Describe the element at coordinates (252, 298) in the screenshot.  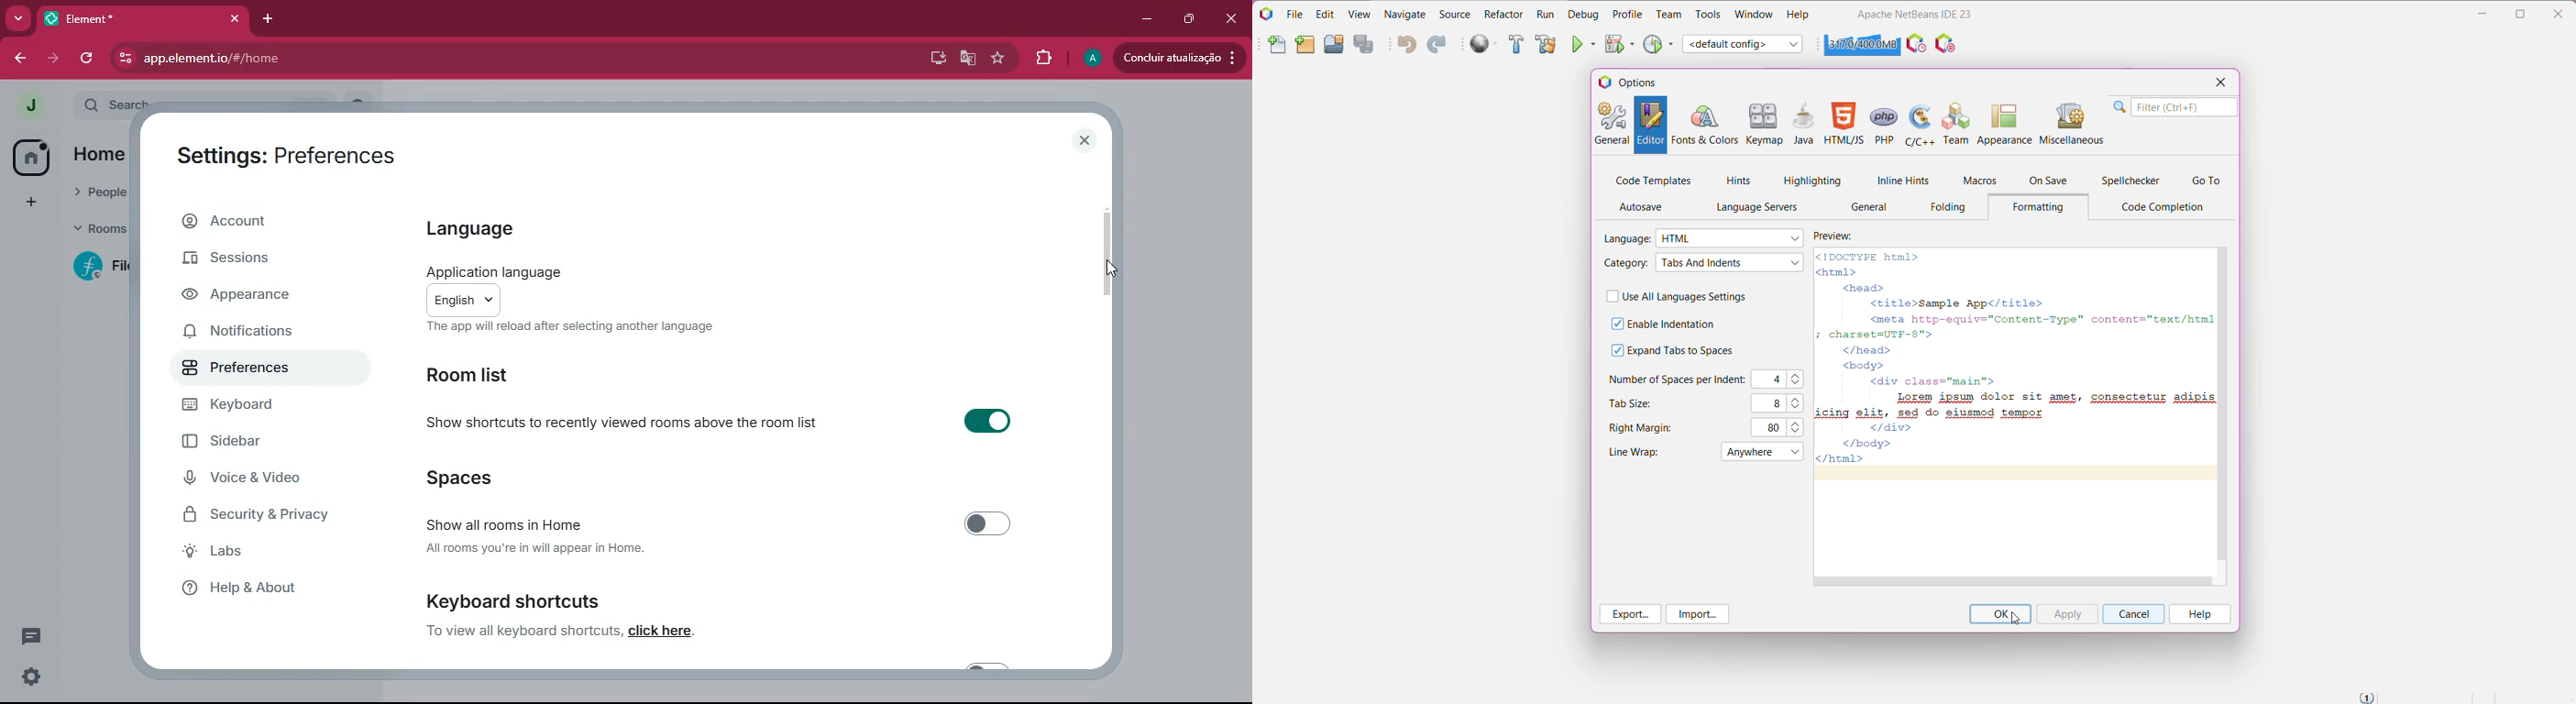
I see `appearance` at that location.